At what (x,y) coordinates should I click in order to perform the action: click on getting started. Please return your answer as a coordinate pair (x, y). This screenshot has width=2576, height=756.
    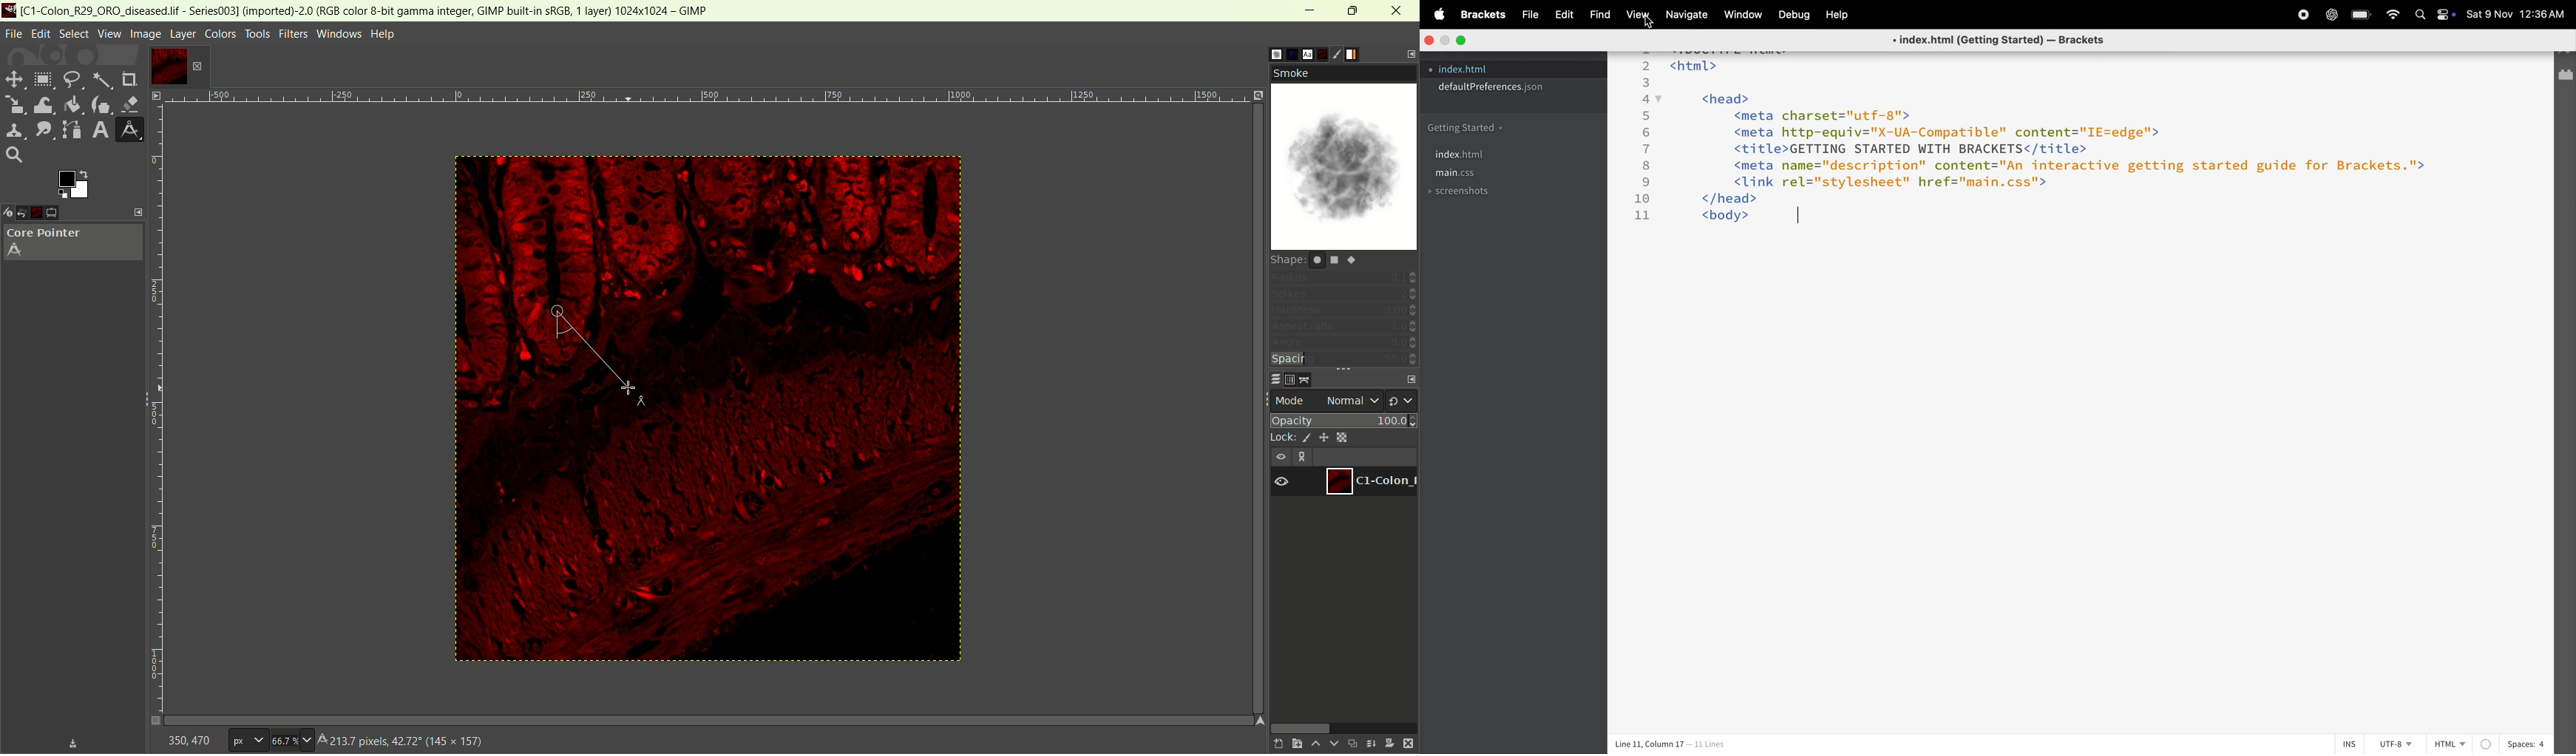
    Looking at the image, I should click on (1470, 125).